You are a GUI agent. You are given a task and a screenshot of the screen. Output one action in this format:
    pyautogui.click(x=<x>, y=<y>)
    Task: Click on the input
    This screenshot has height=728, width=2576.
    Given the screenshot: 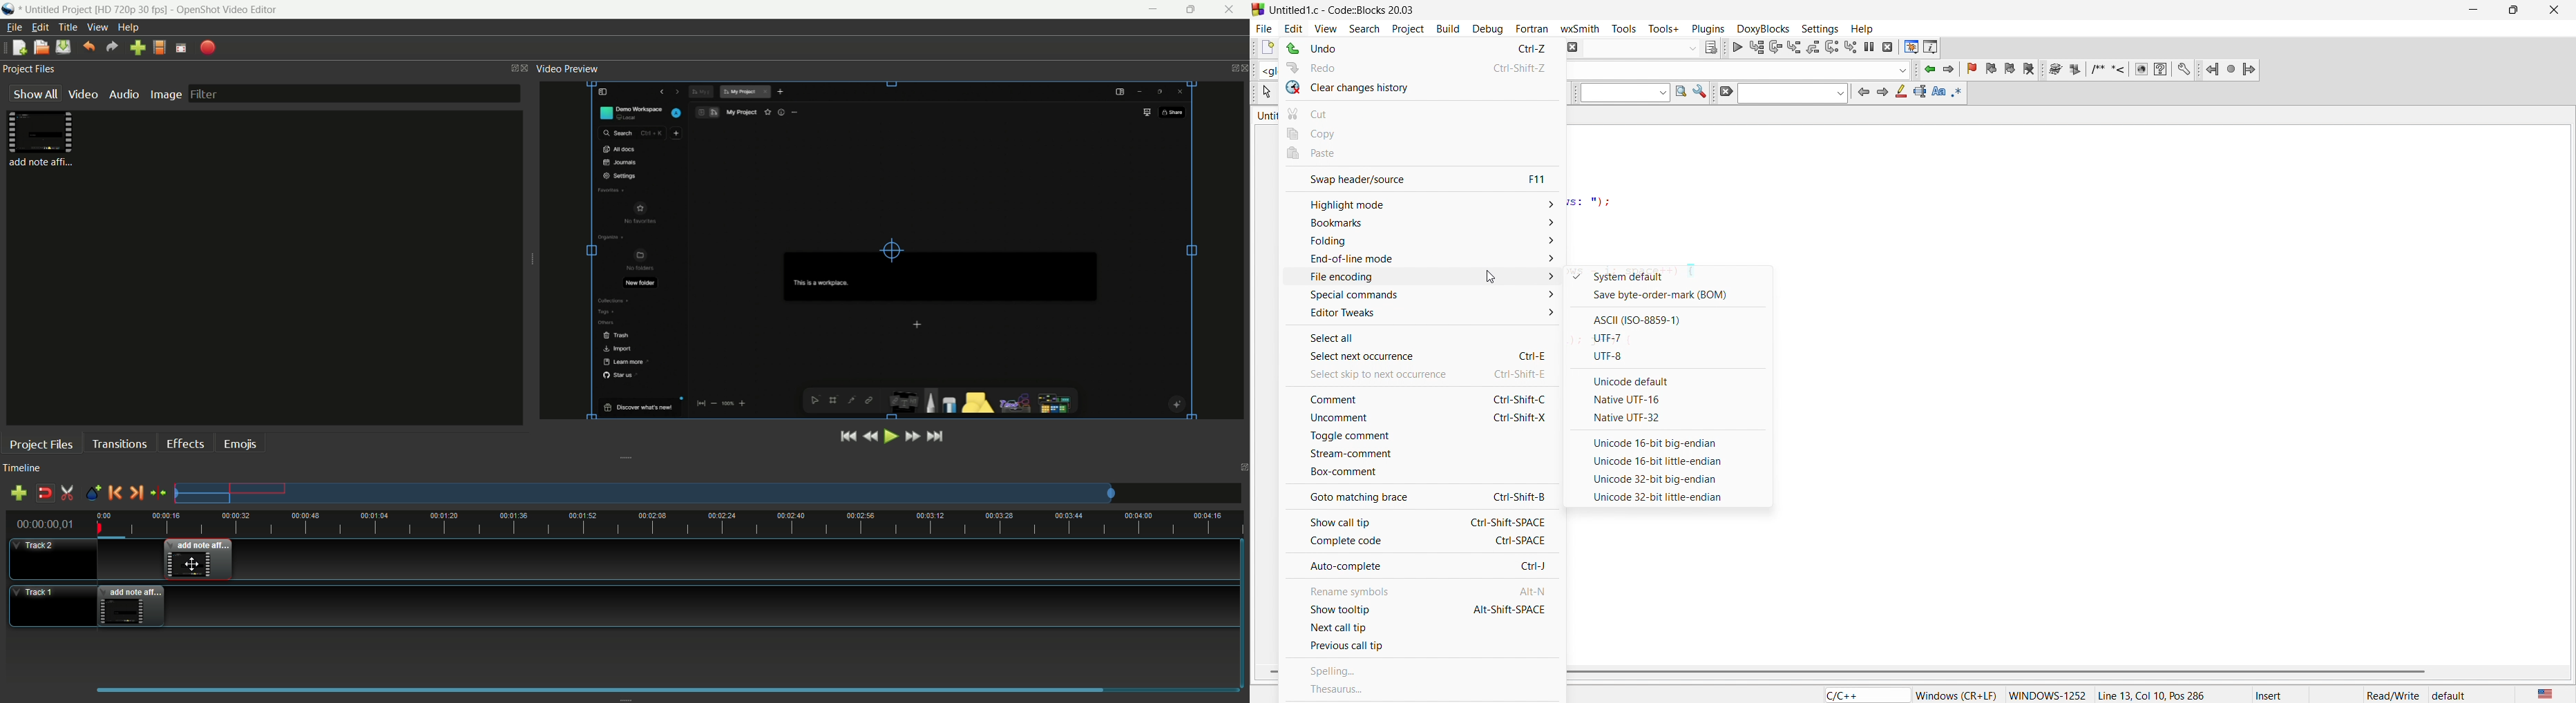 What is the action you would take?
    pyautogui.click(x=1793, y=93)
    